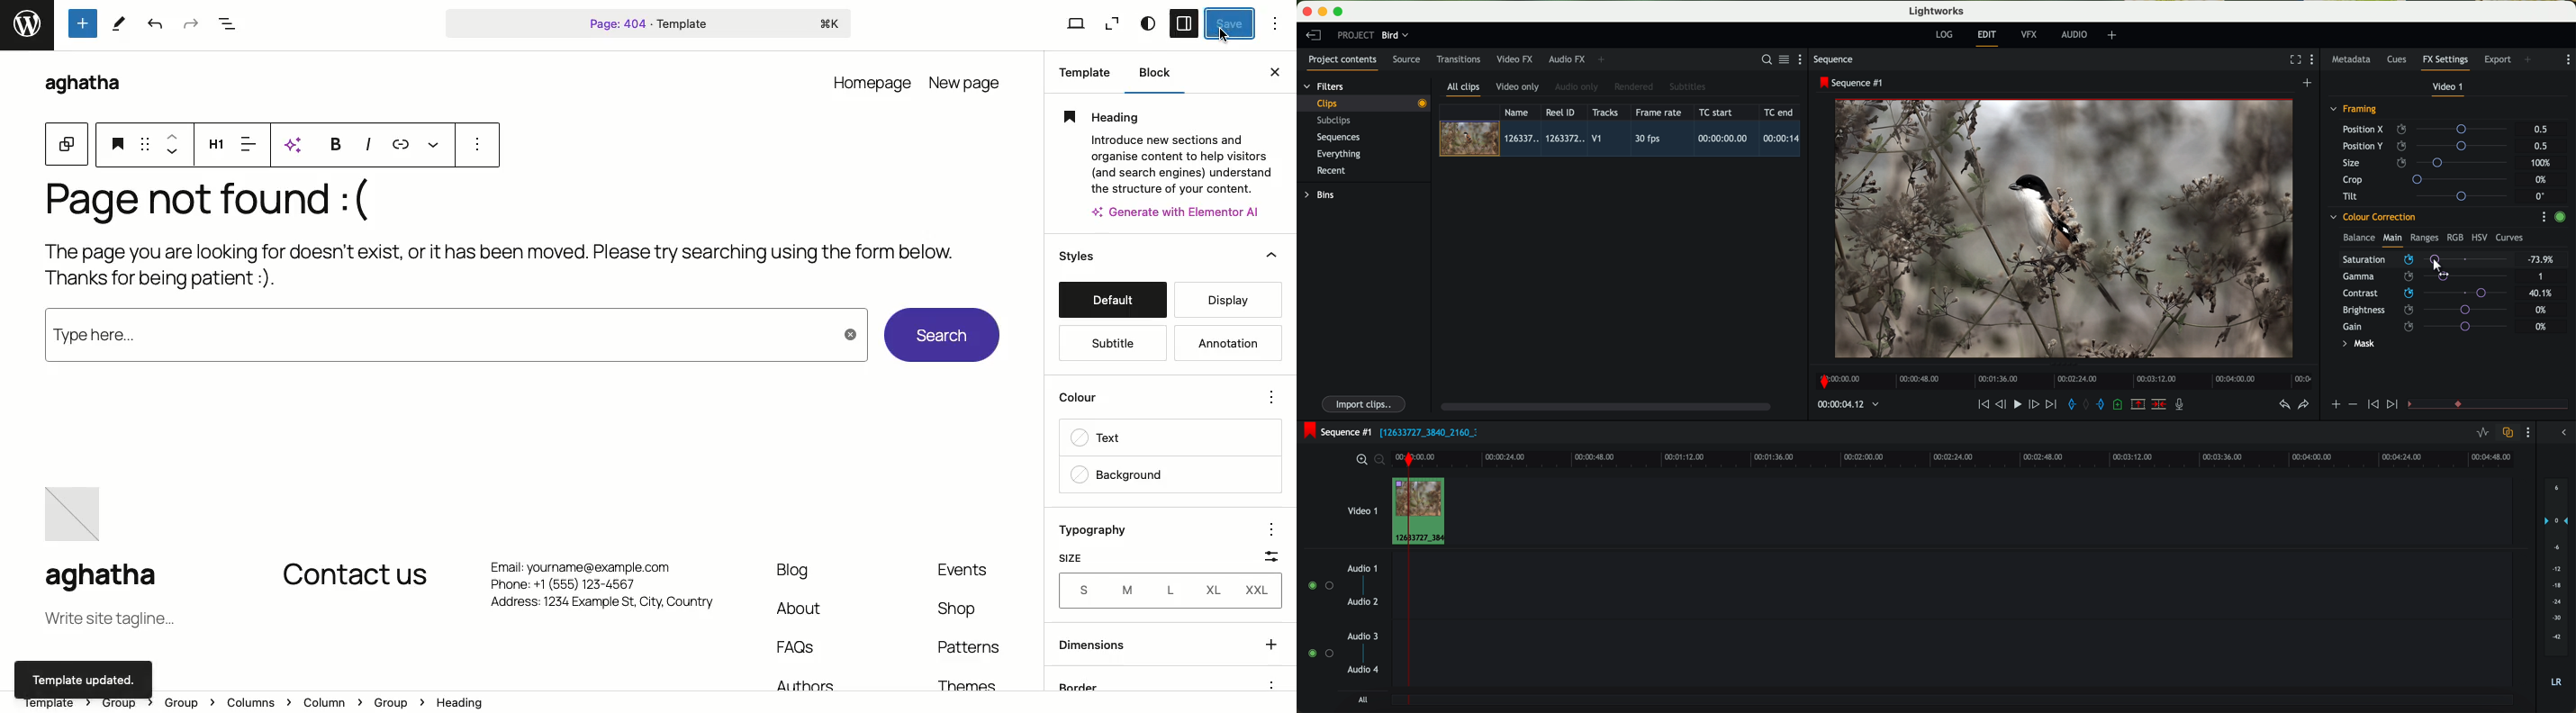  What do you see at coordinates (2557, 586) in the screenshot?
I see `audio output level (d/B)` at bounding box center [2557, 586].